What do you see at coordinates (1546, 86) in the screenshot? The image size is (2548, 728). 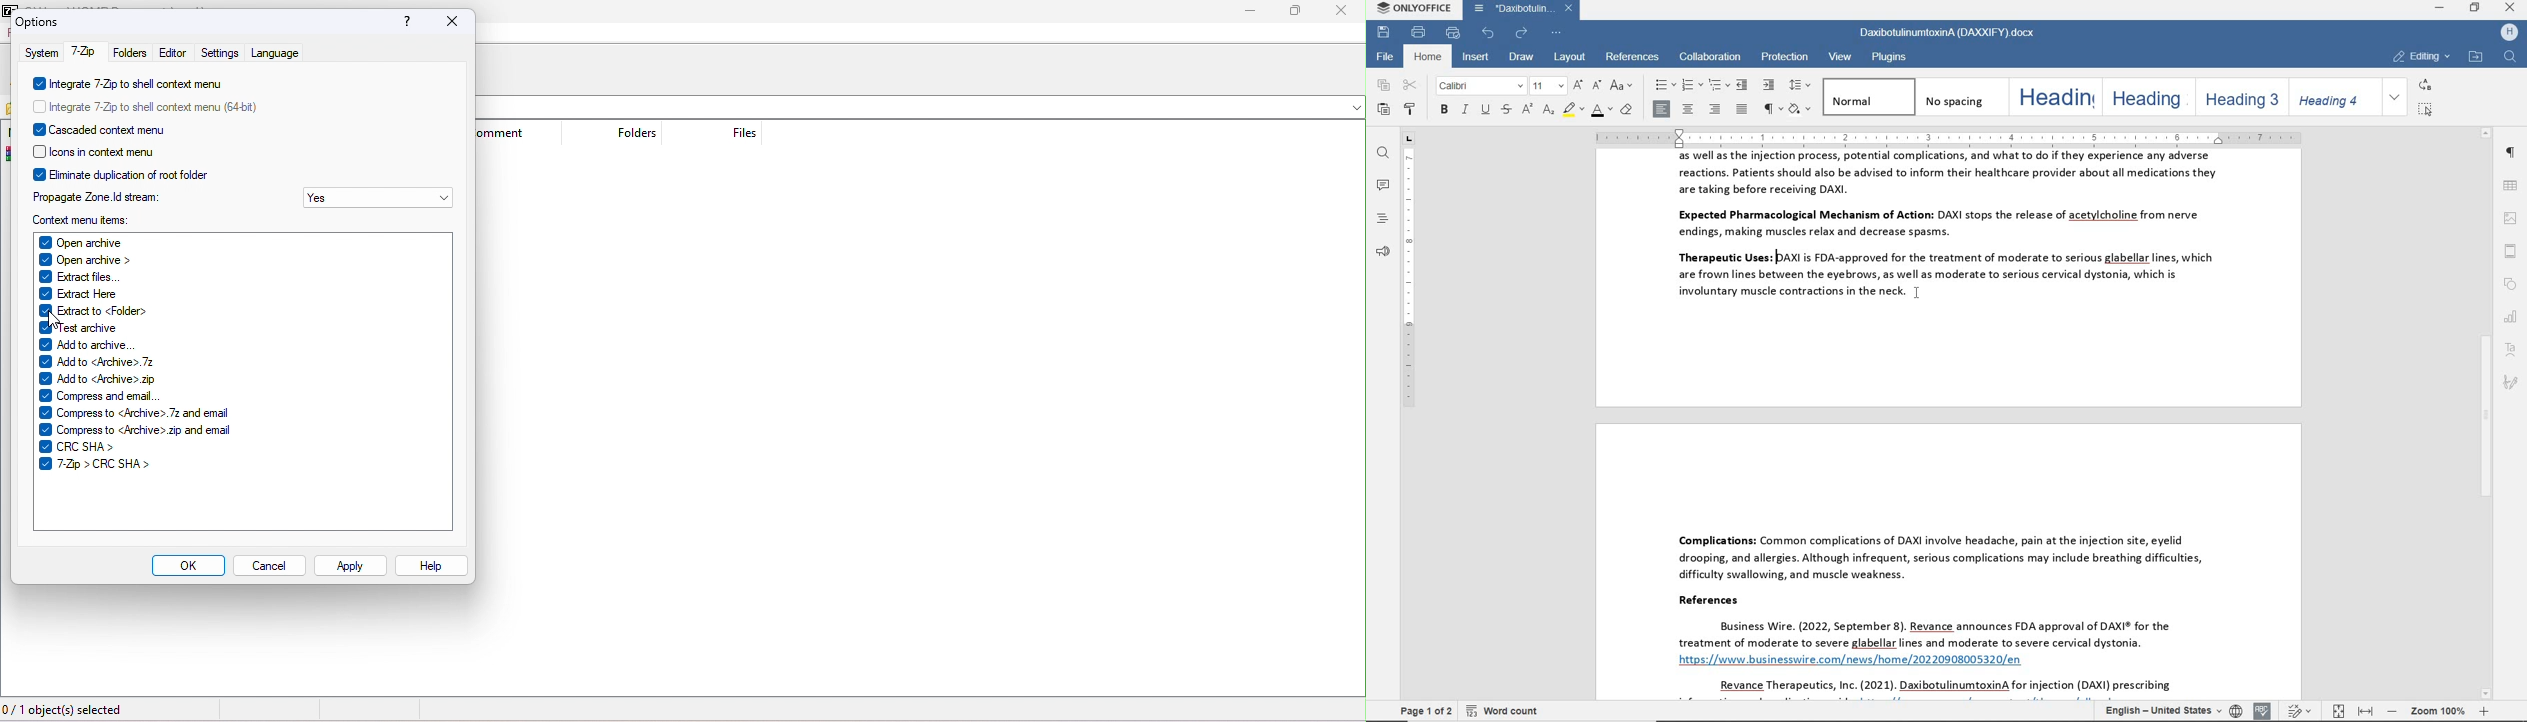 I see `font size` at bounding box center [1546, 86].